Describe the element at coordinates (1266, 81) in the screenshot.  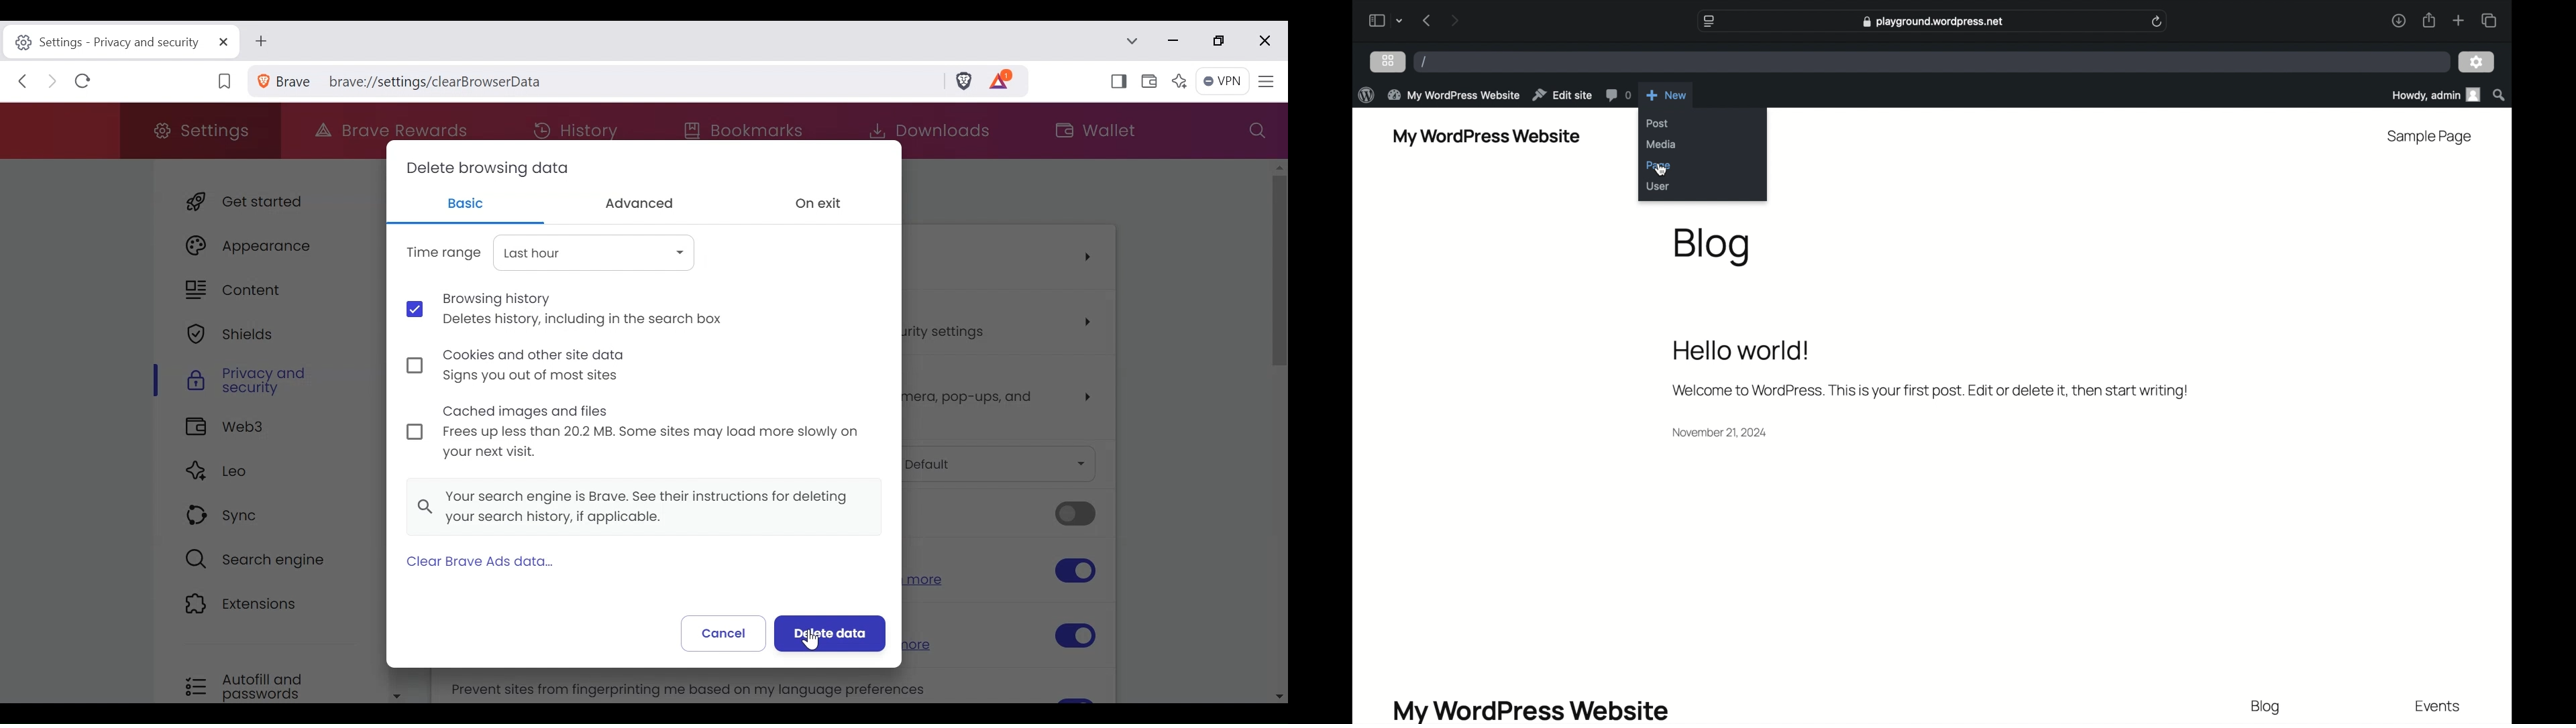
I see `Customize and Control` at that location.